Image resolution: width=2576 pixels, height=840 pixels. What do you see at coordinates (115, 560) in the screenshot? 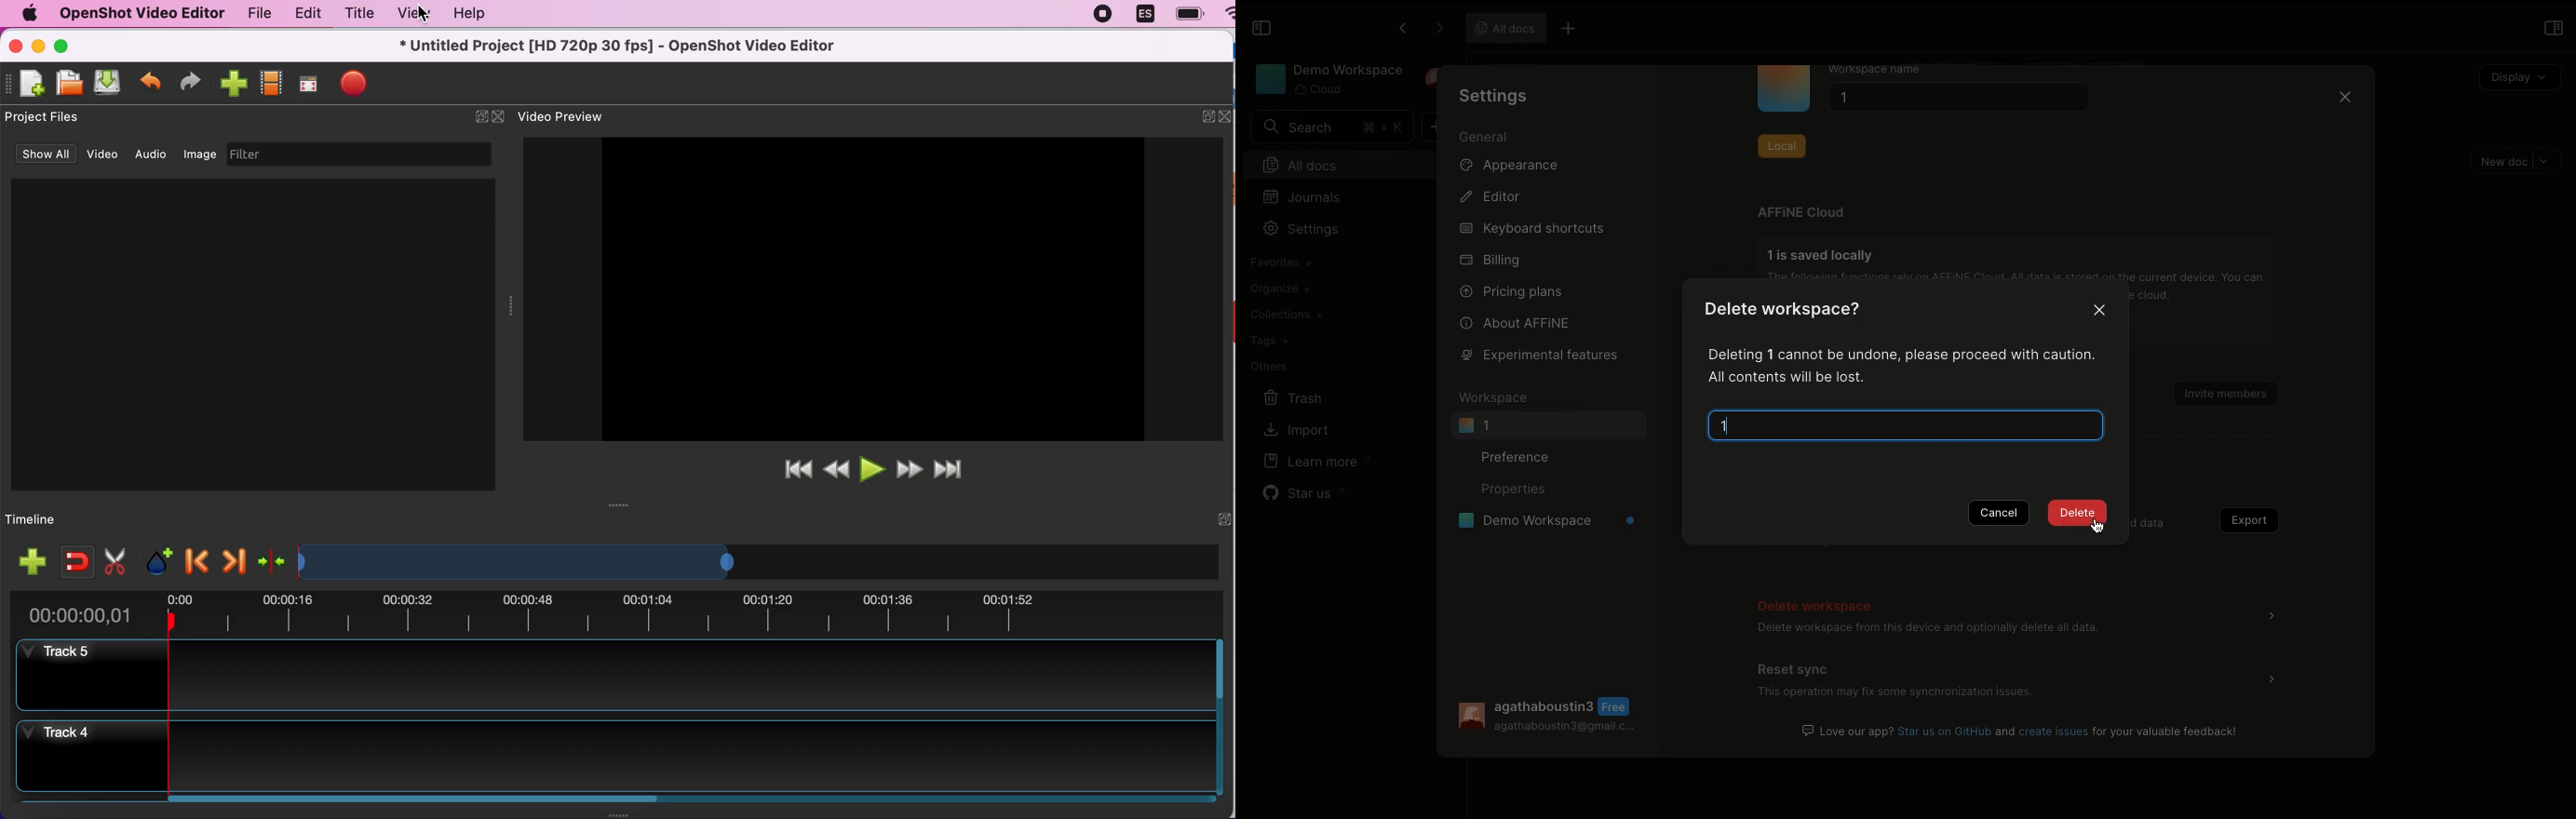
I see `cut` at bounding box center [115, 560].